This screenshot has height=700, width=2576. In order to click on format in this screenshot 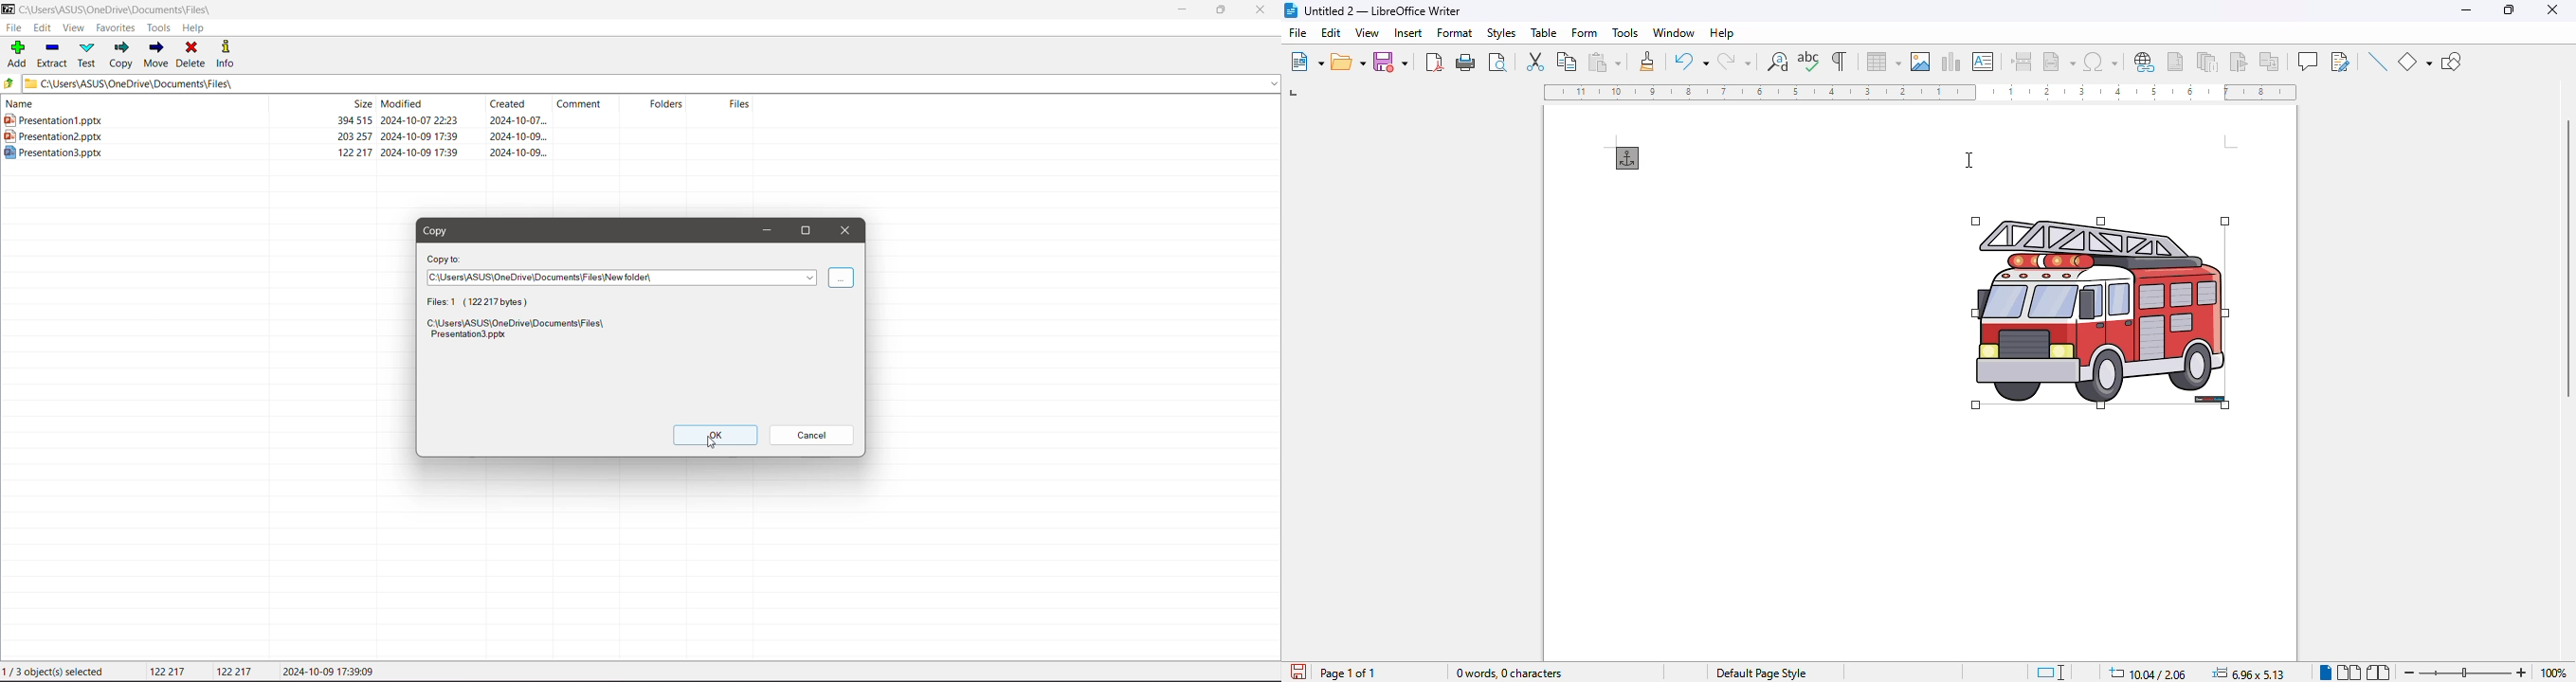, I will do `click(1456, 32)`.